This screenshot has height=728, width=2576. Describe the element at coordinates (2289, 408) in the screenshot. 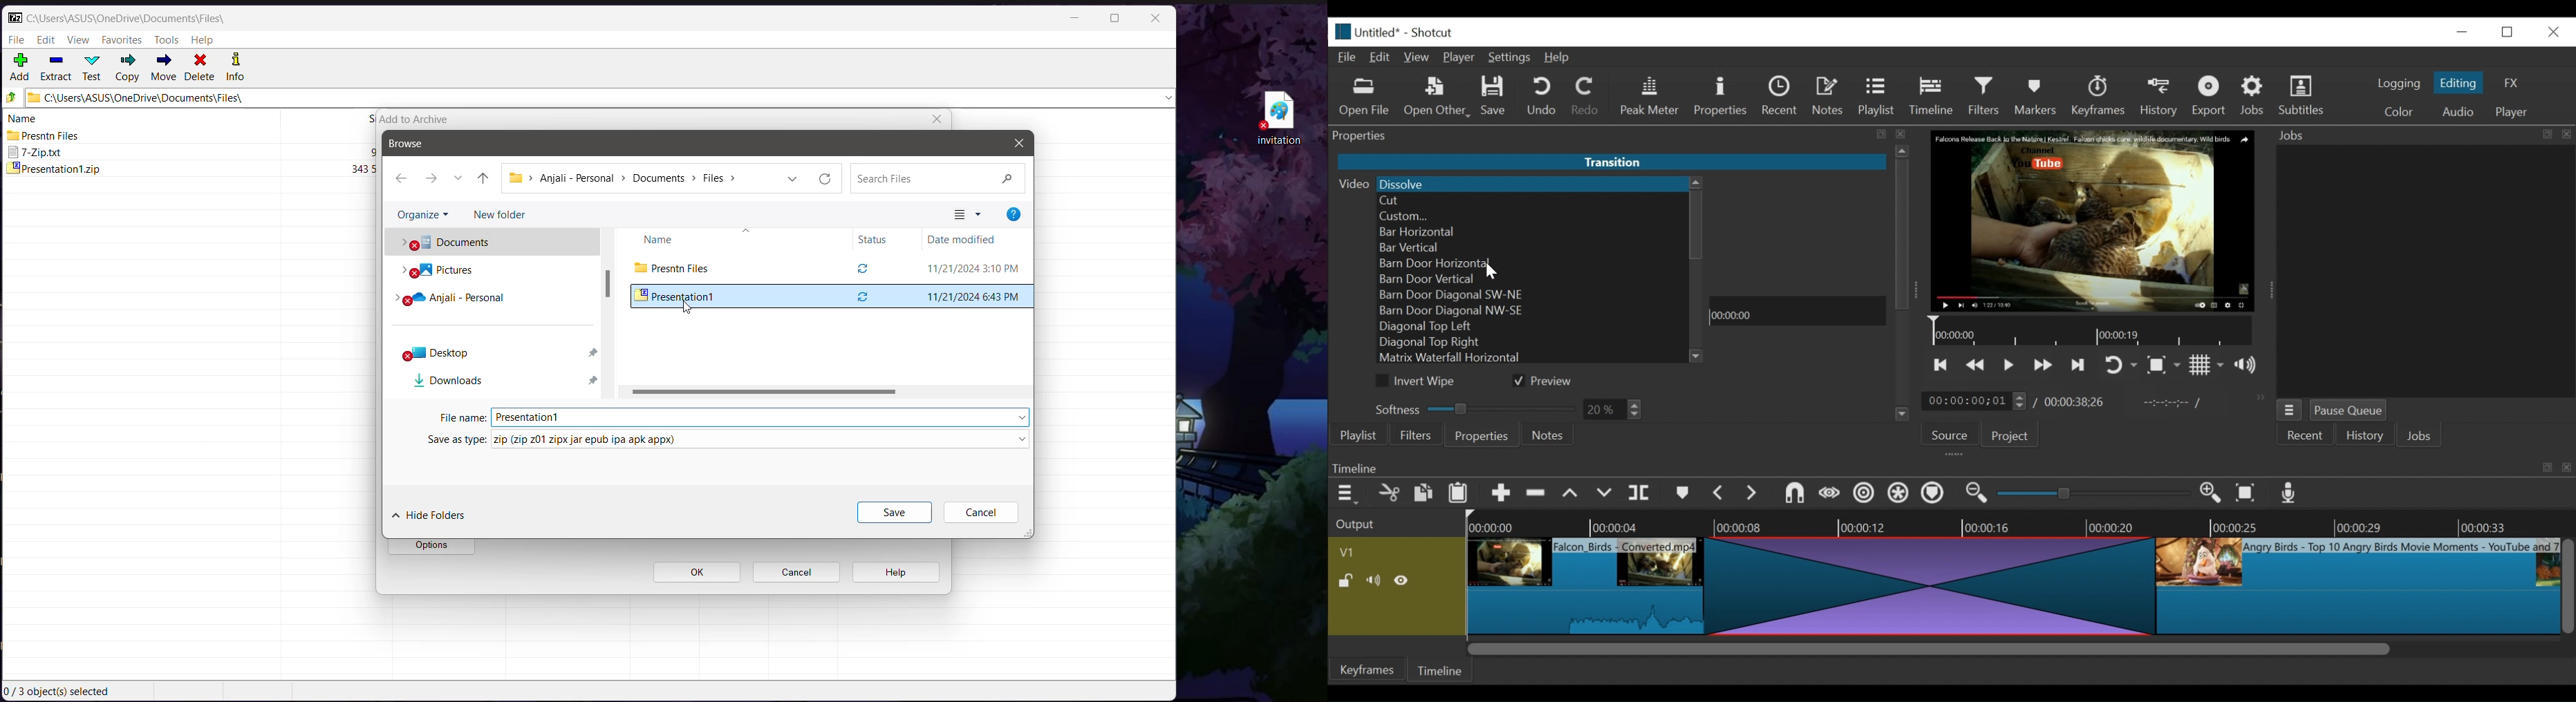

I see `jobs menu` at that location.